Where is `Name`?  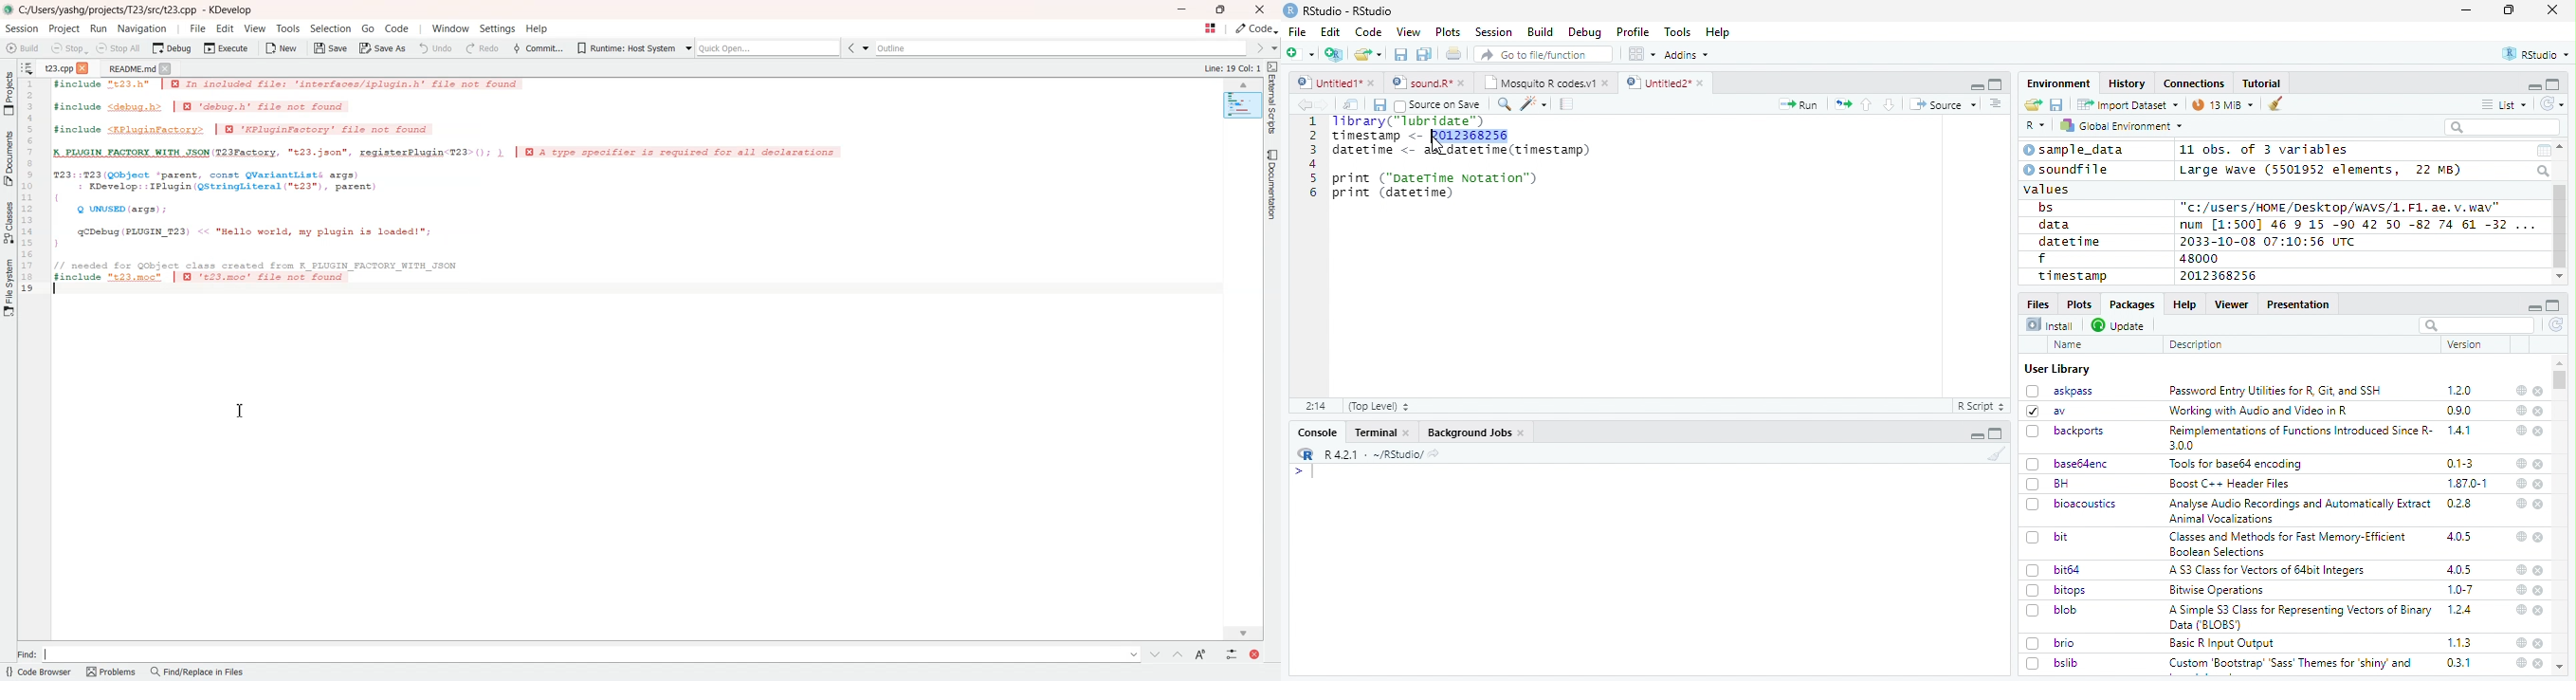 Name is located at coordinates (2070, 345).